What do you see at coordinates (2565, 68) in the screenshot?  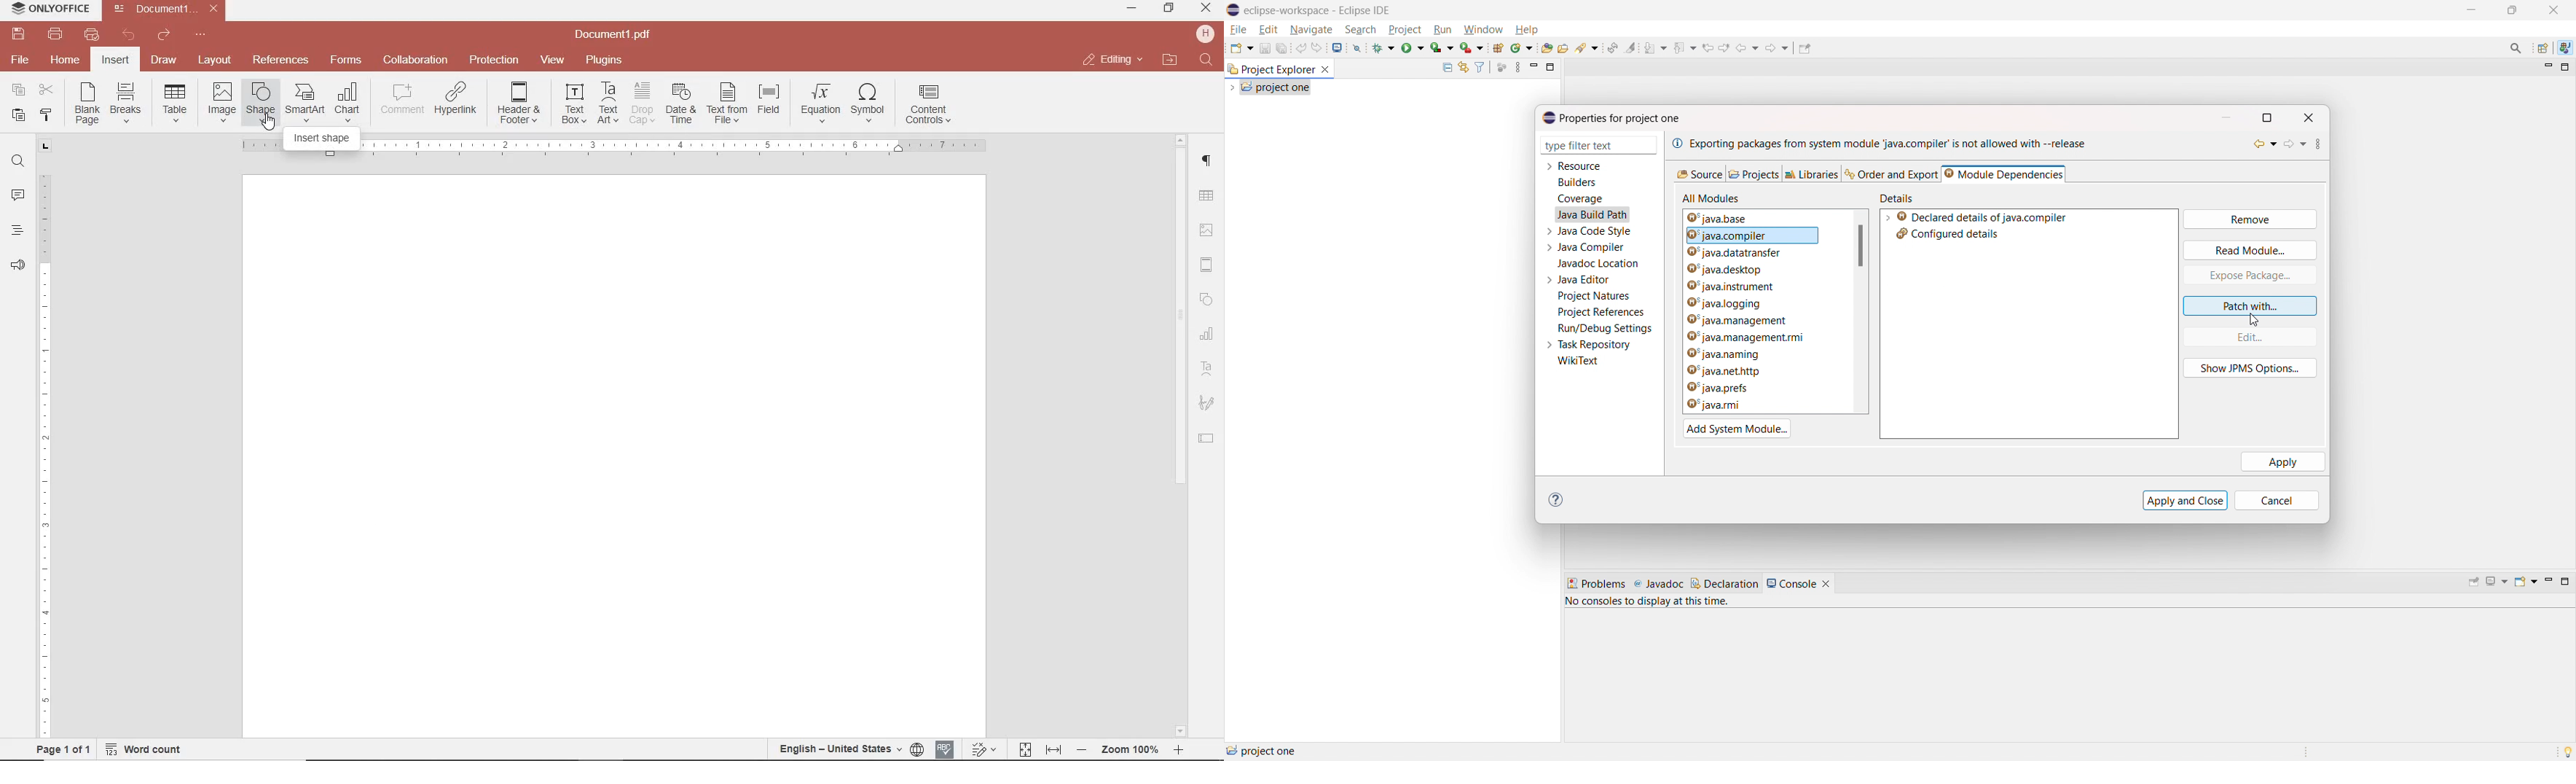 I see `maximize` at bounding box center [2565, 68].